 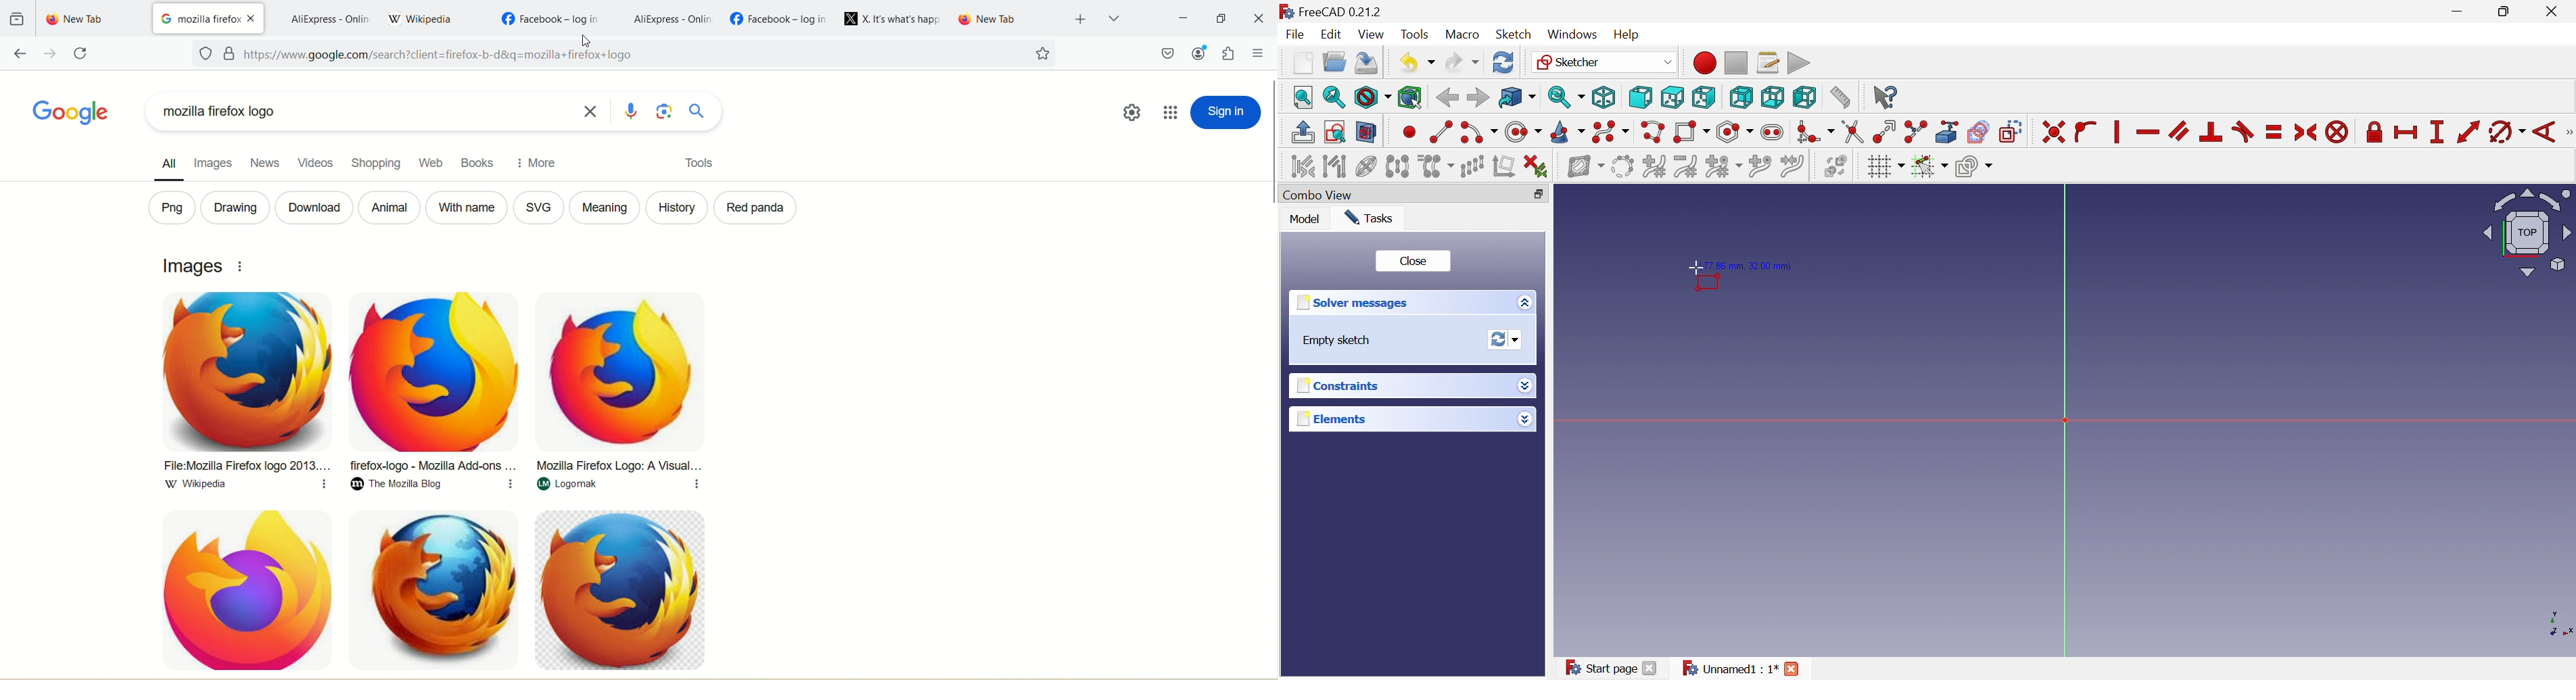 I want to click on Minimize, so click(x=2460, y=12).